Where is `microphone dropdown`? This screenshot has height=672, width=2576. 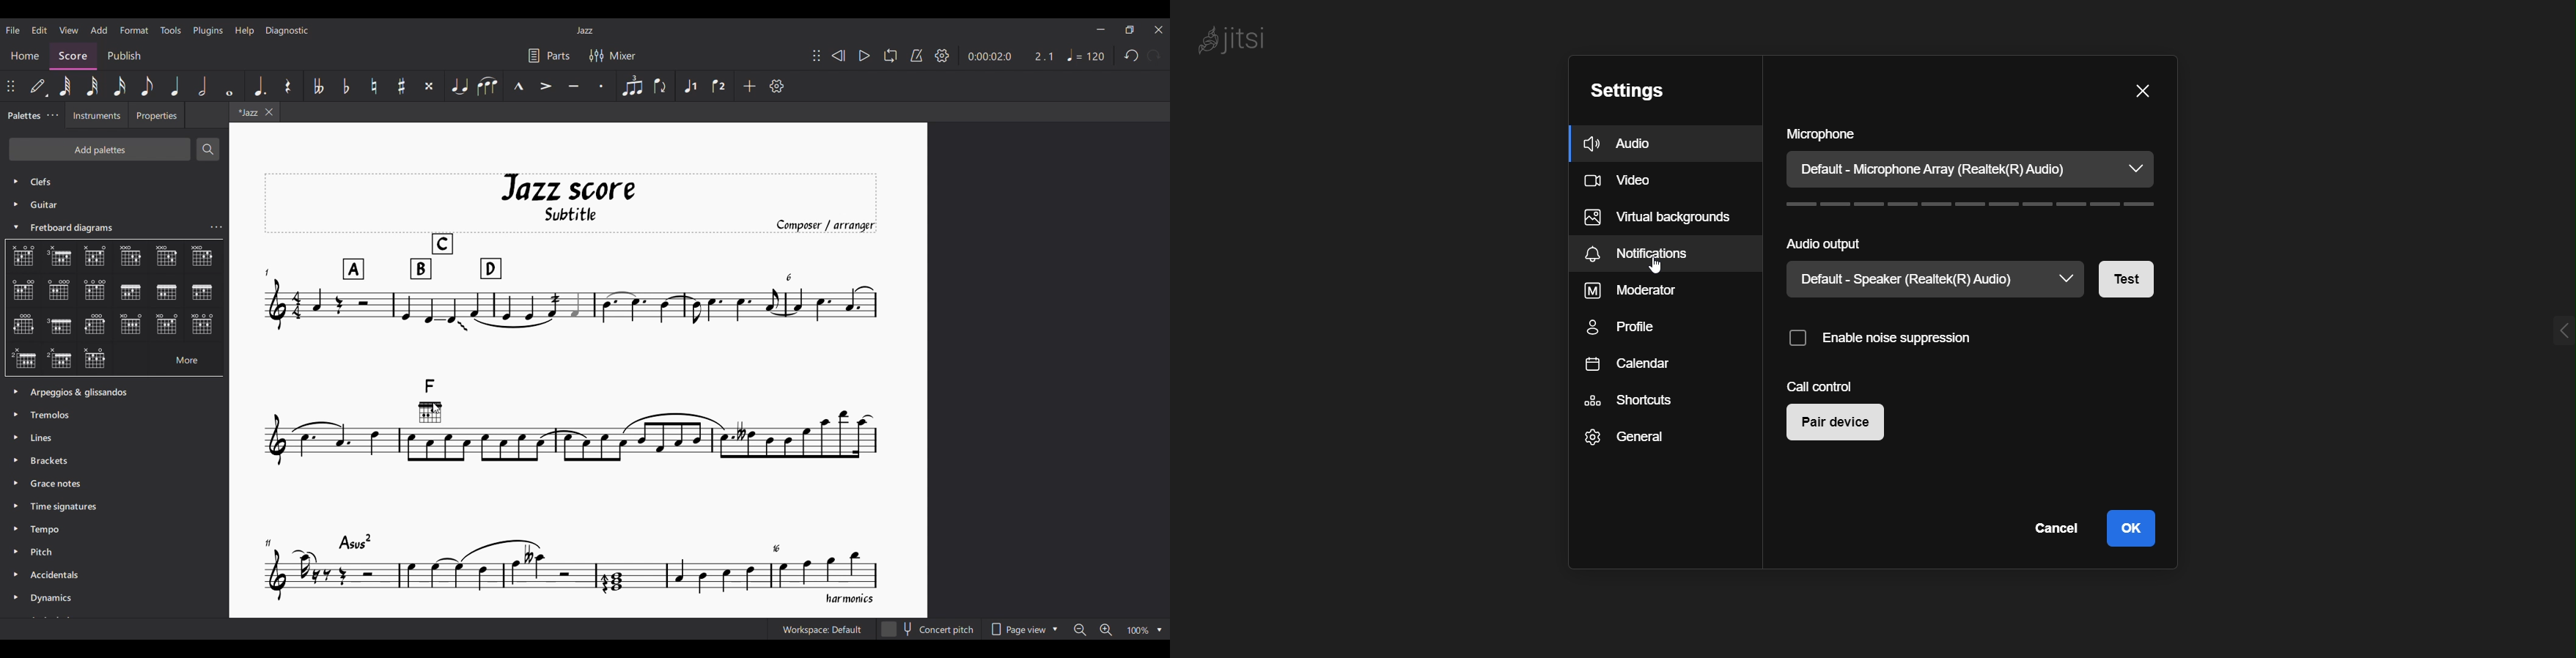
microphone dropdown is located at coordinates (2139, 171).